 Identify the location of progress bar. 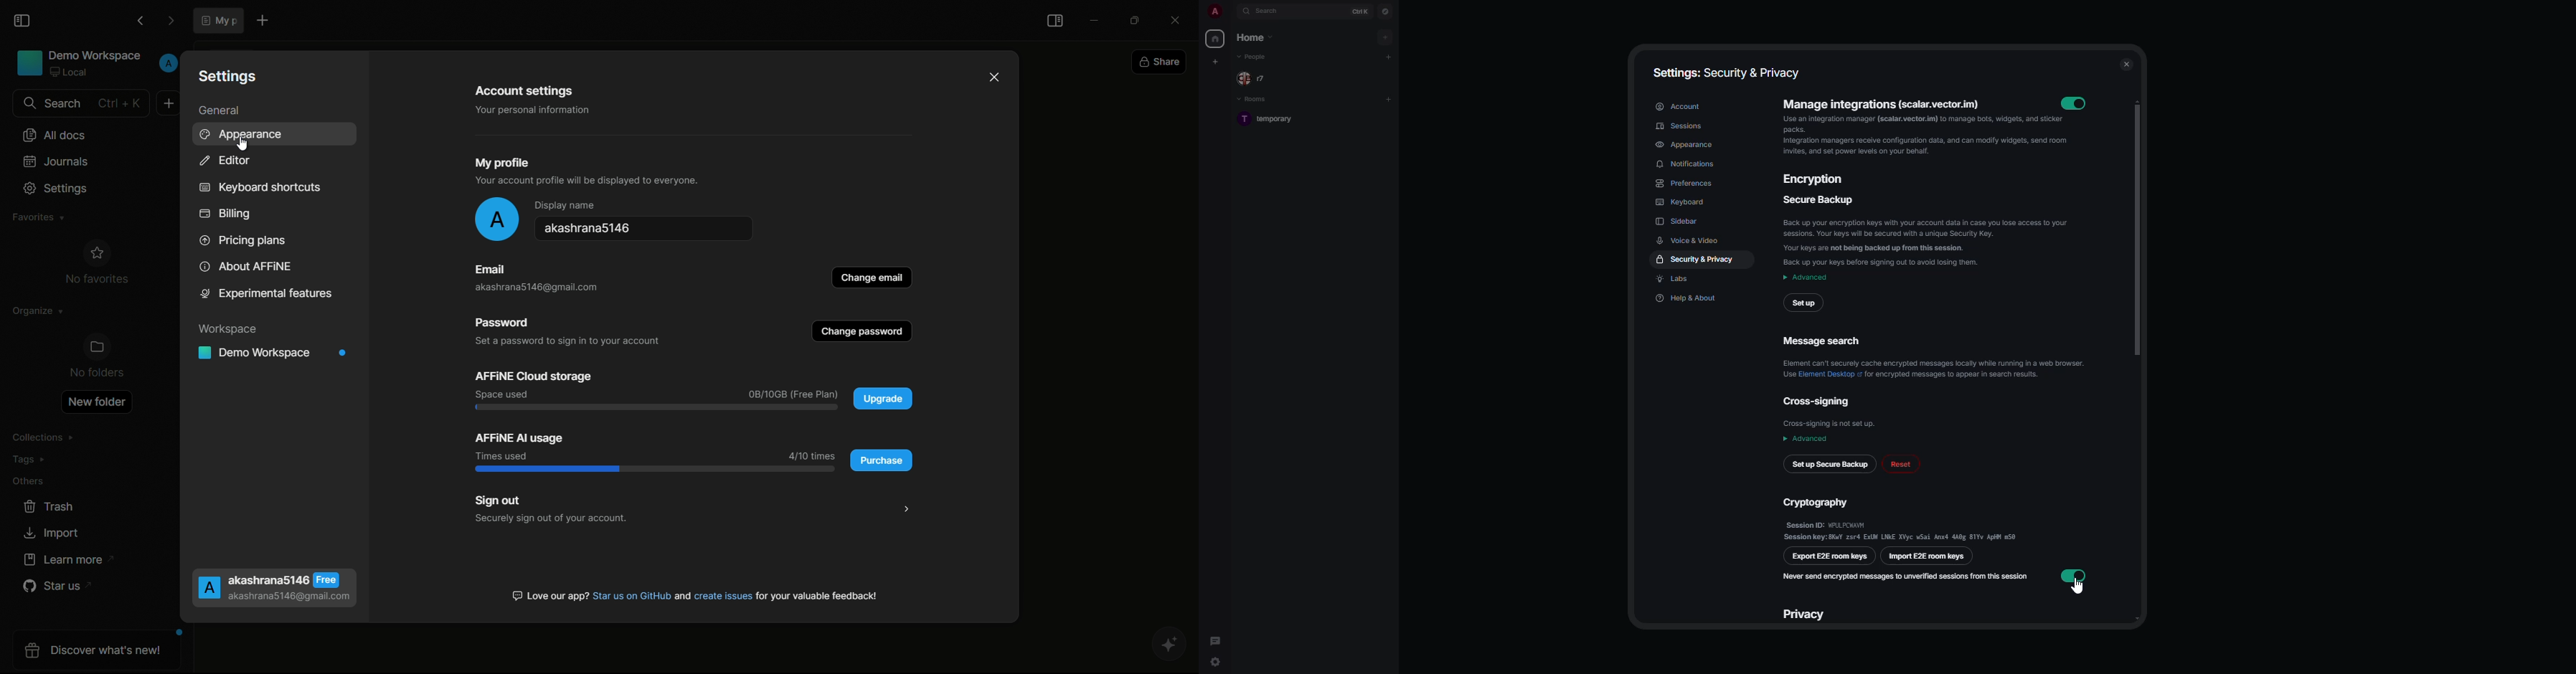
(656, 469).